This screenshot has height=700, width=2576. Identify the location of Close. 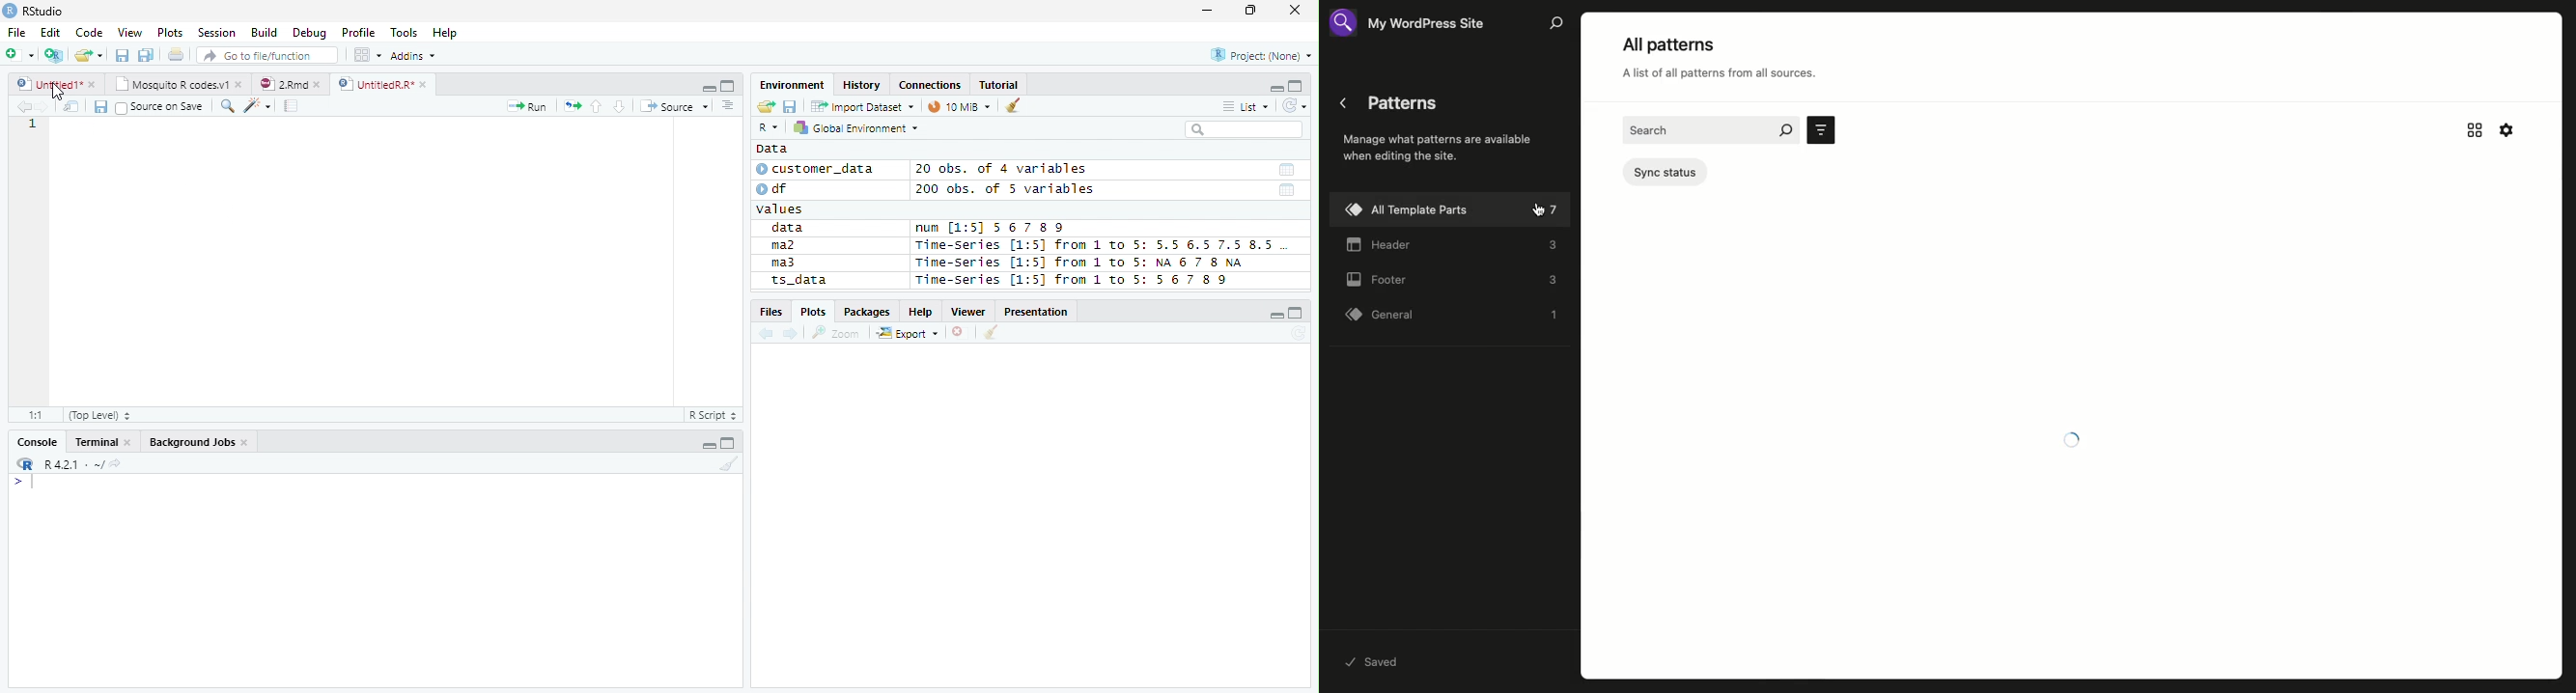
(1294, 11).